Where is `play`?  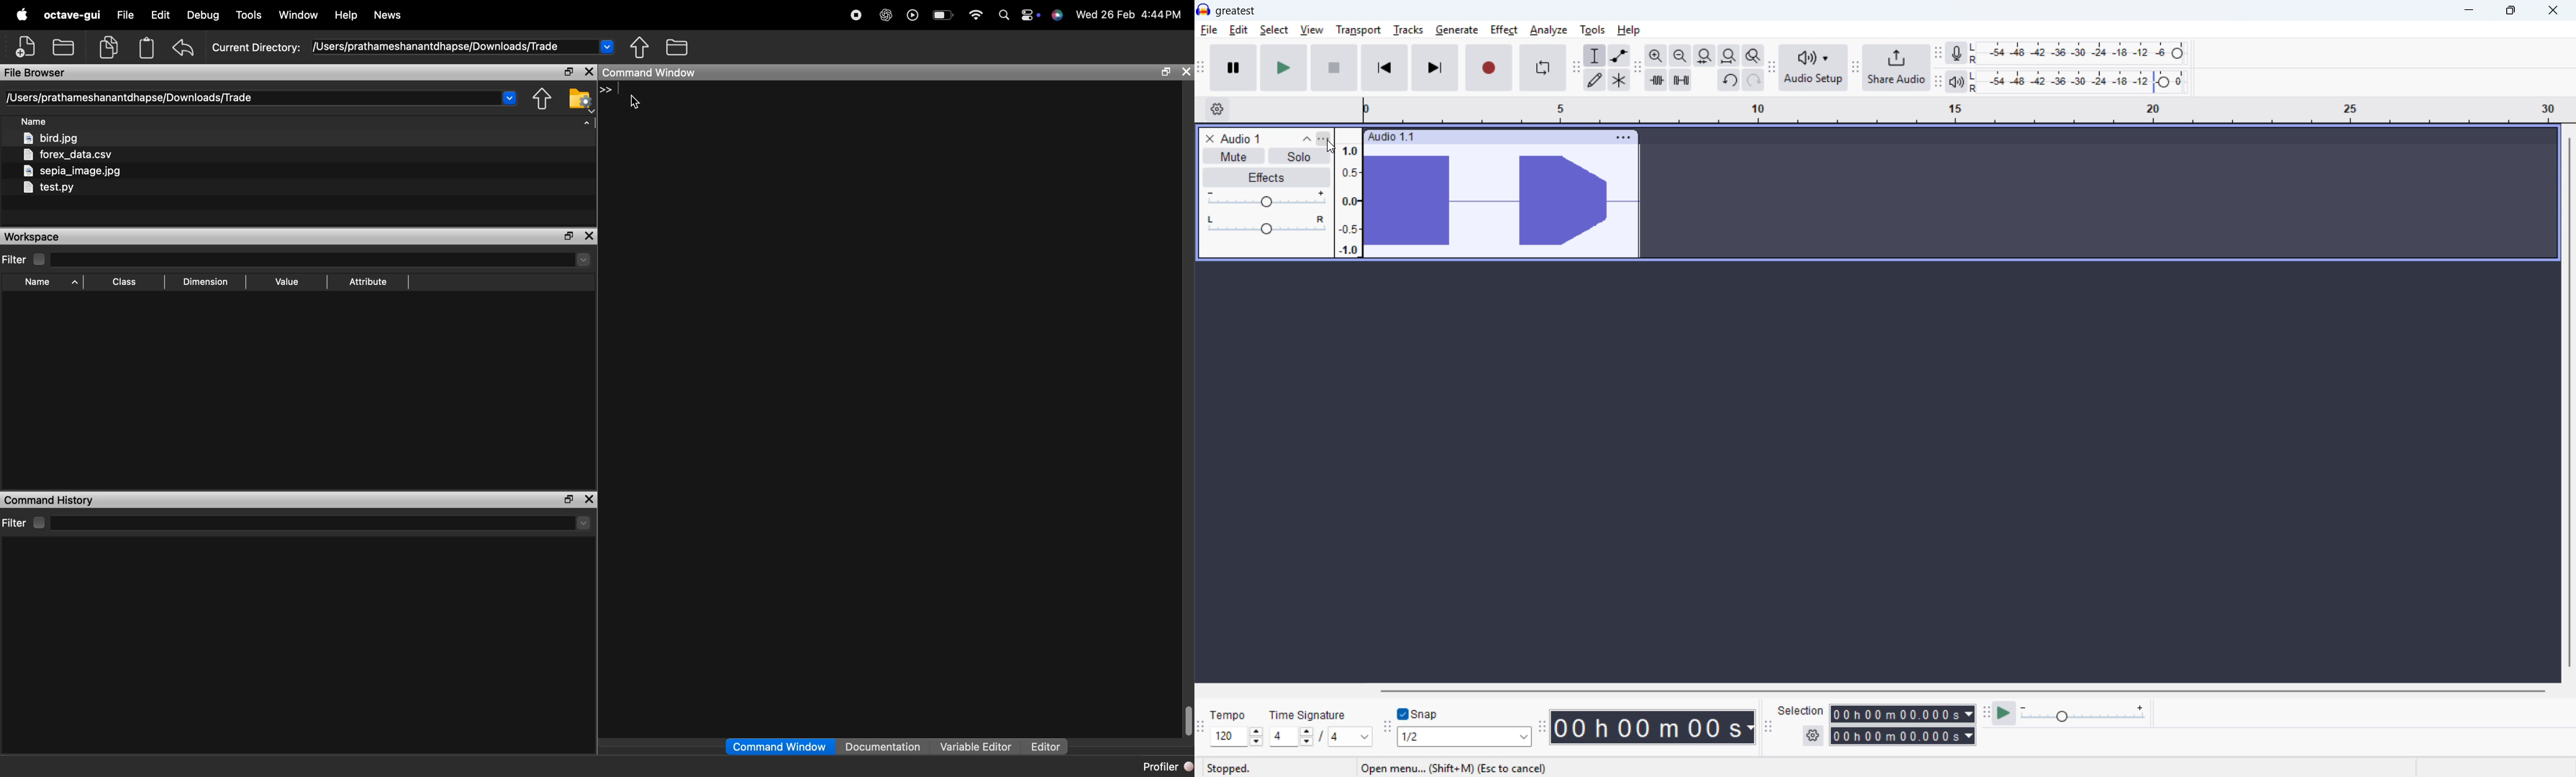 play is located at coordinates (1284, 68).